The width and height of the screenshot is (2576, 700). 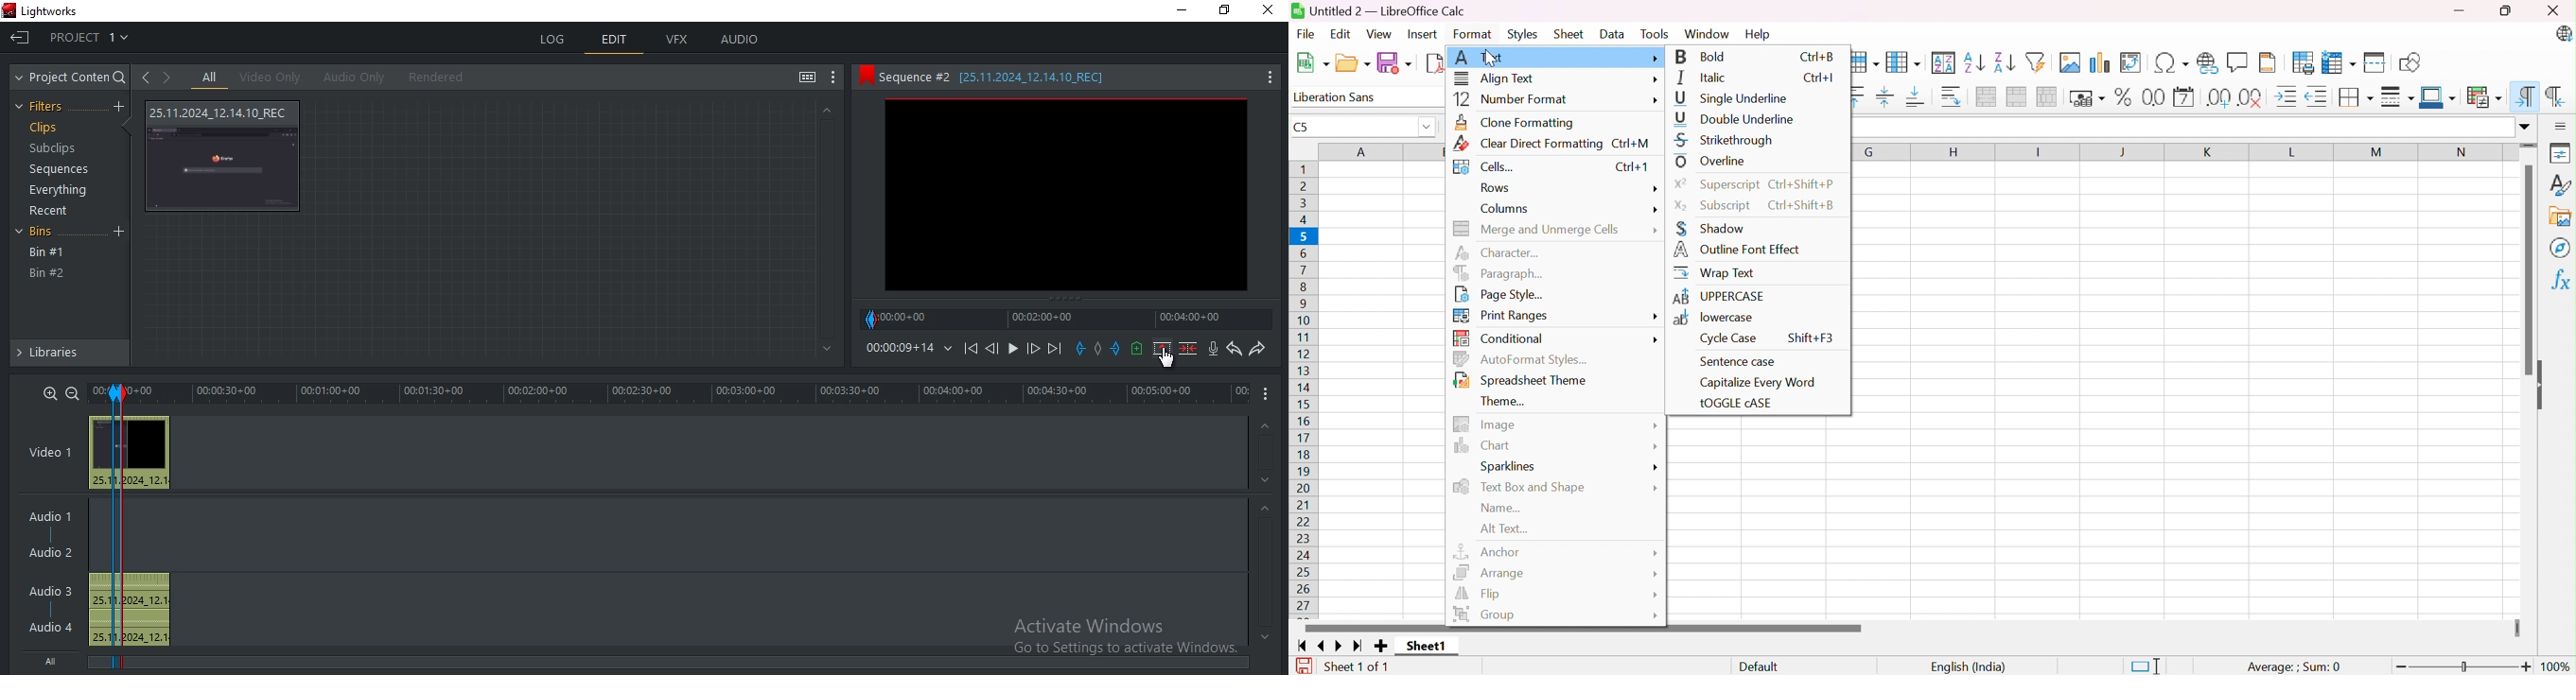 What do you see at coordinates (2523, 96) in the screenshot?
I see `Left-To-Right` at bounding box center [2523, 96].